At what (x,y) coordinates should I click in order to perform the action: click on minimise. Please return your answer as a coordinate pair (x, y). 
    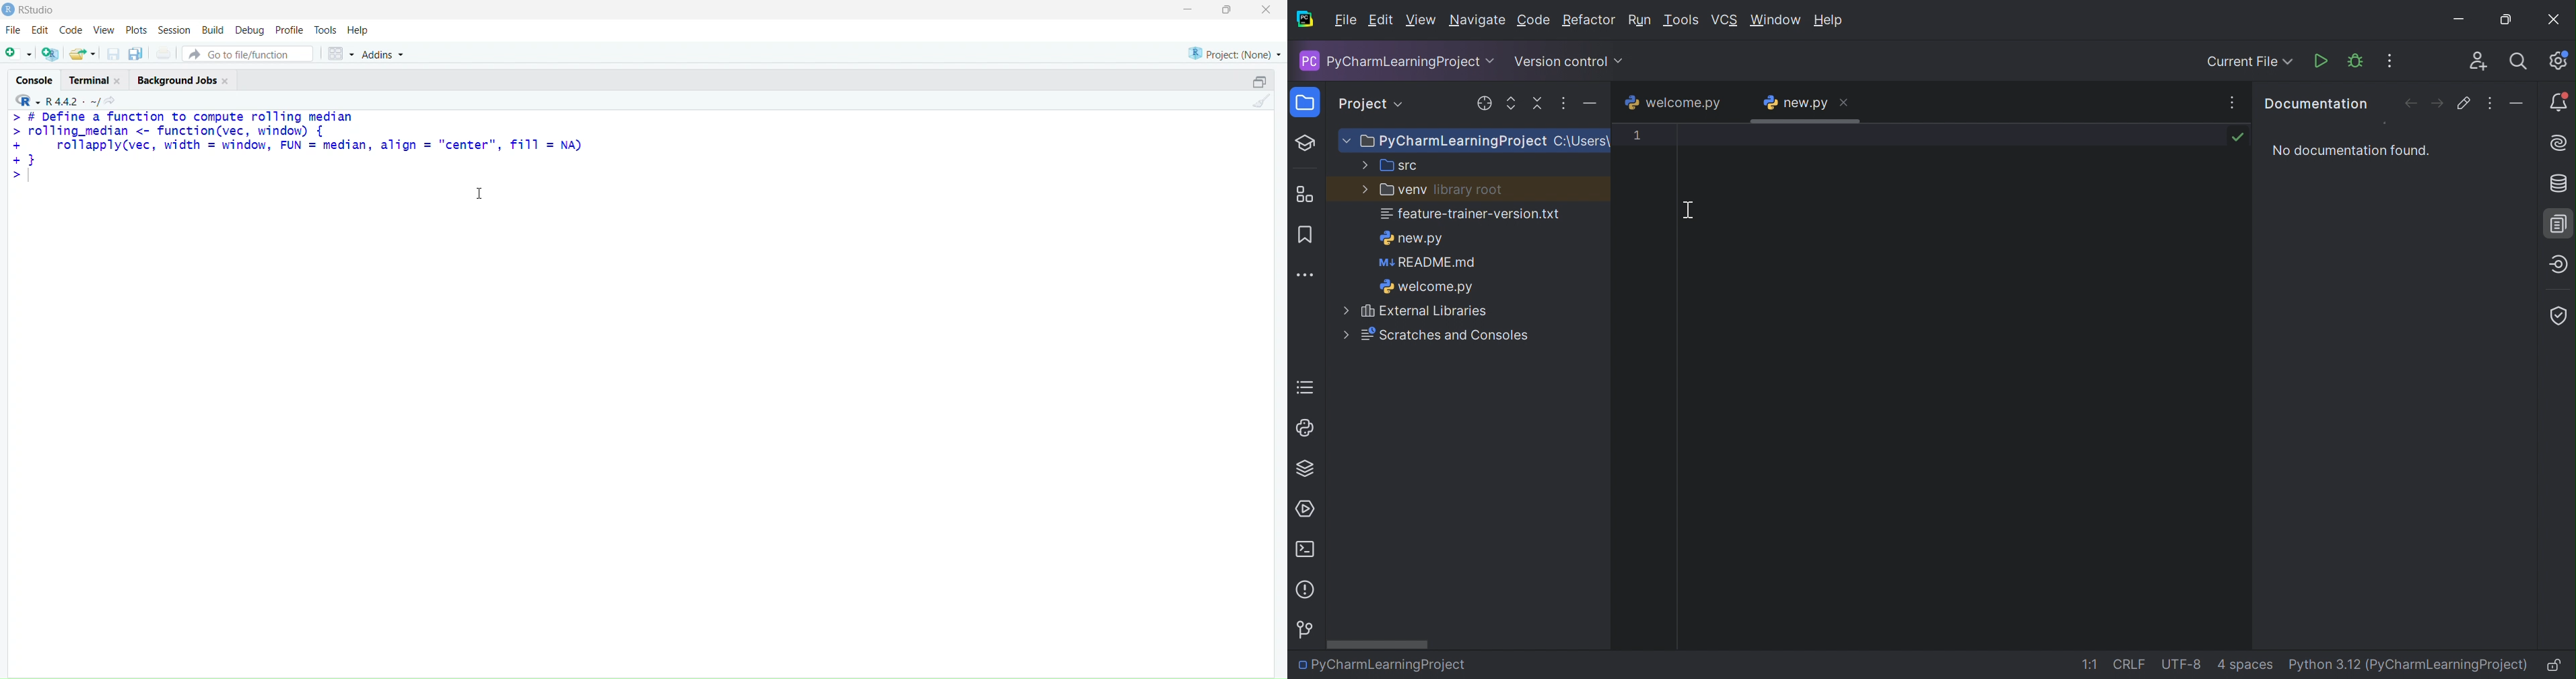
    Looking at the image, I should click on (1188, 8).